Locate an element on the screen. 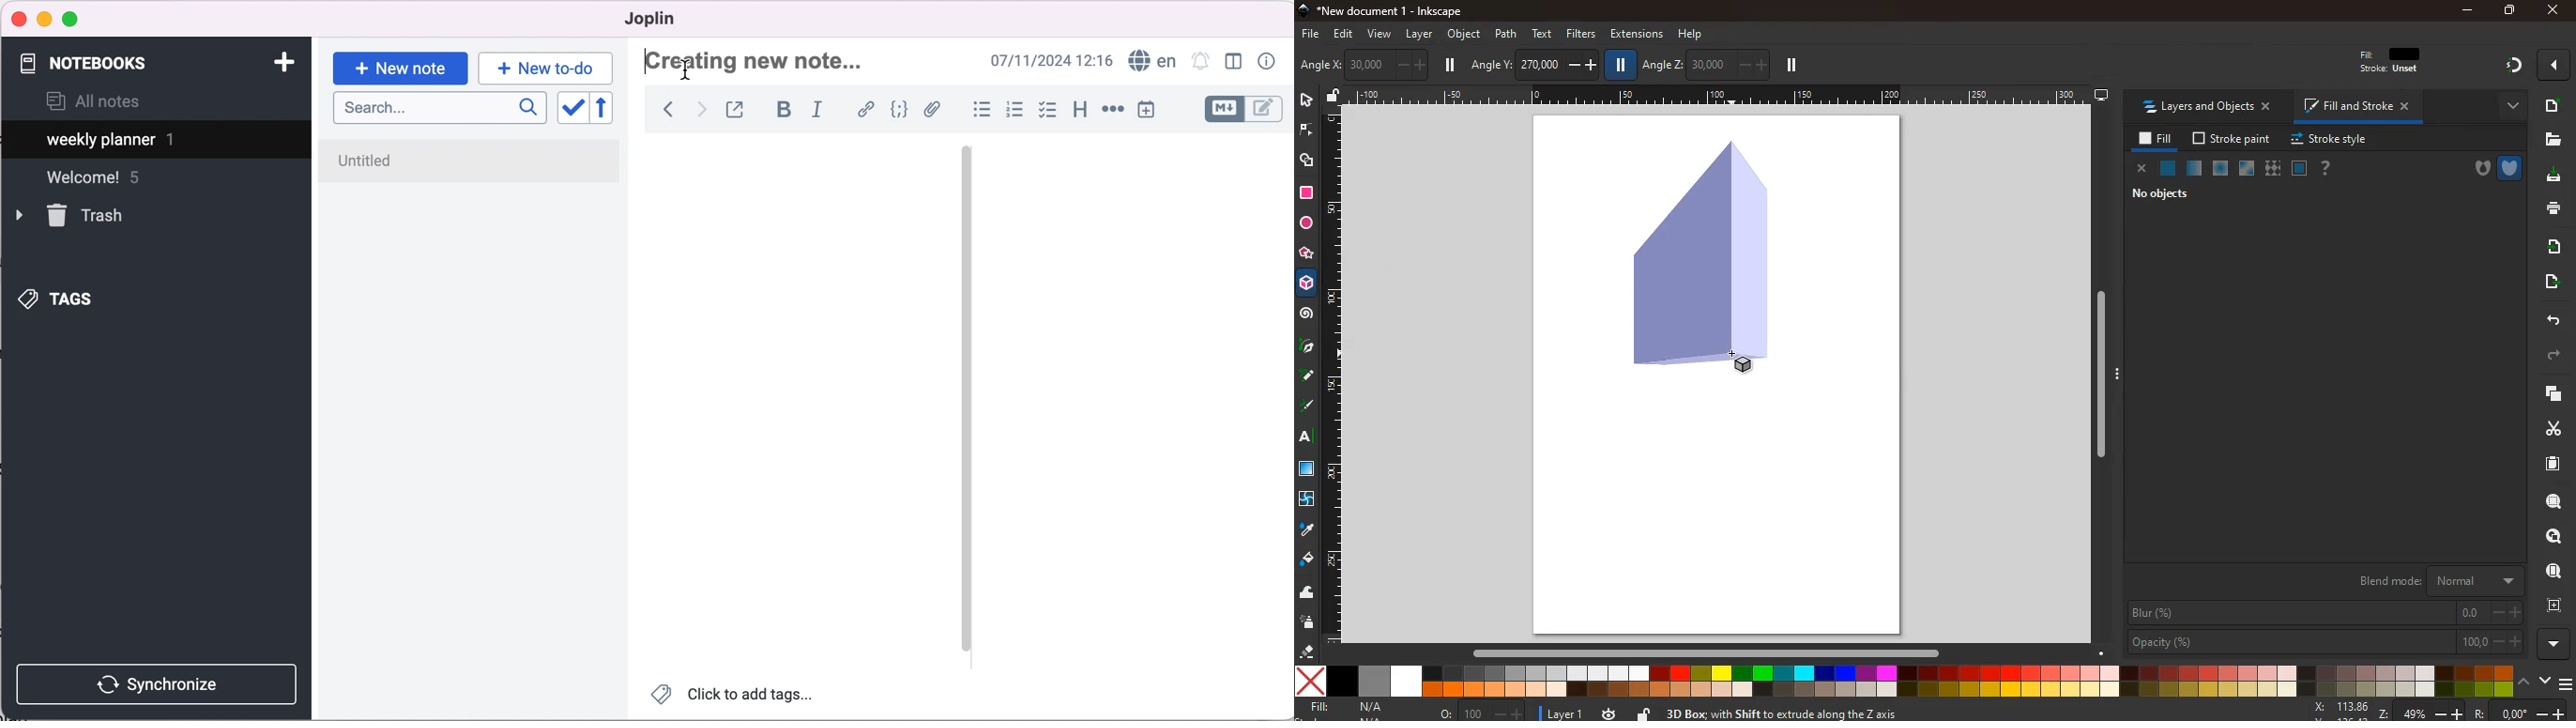 The image size is (2576, 728). toggle sort order field is located at coordinates (571, 112).